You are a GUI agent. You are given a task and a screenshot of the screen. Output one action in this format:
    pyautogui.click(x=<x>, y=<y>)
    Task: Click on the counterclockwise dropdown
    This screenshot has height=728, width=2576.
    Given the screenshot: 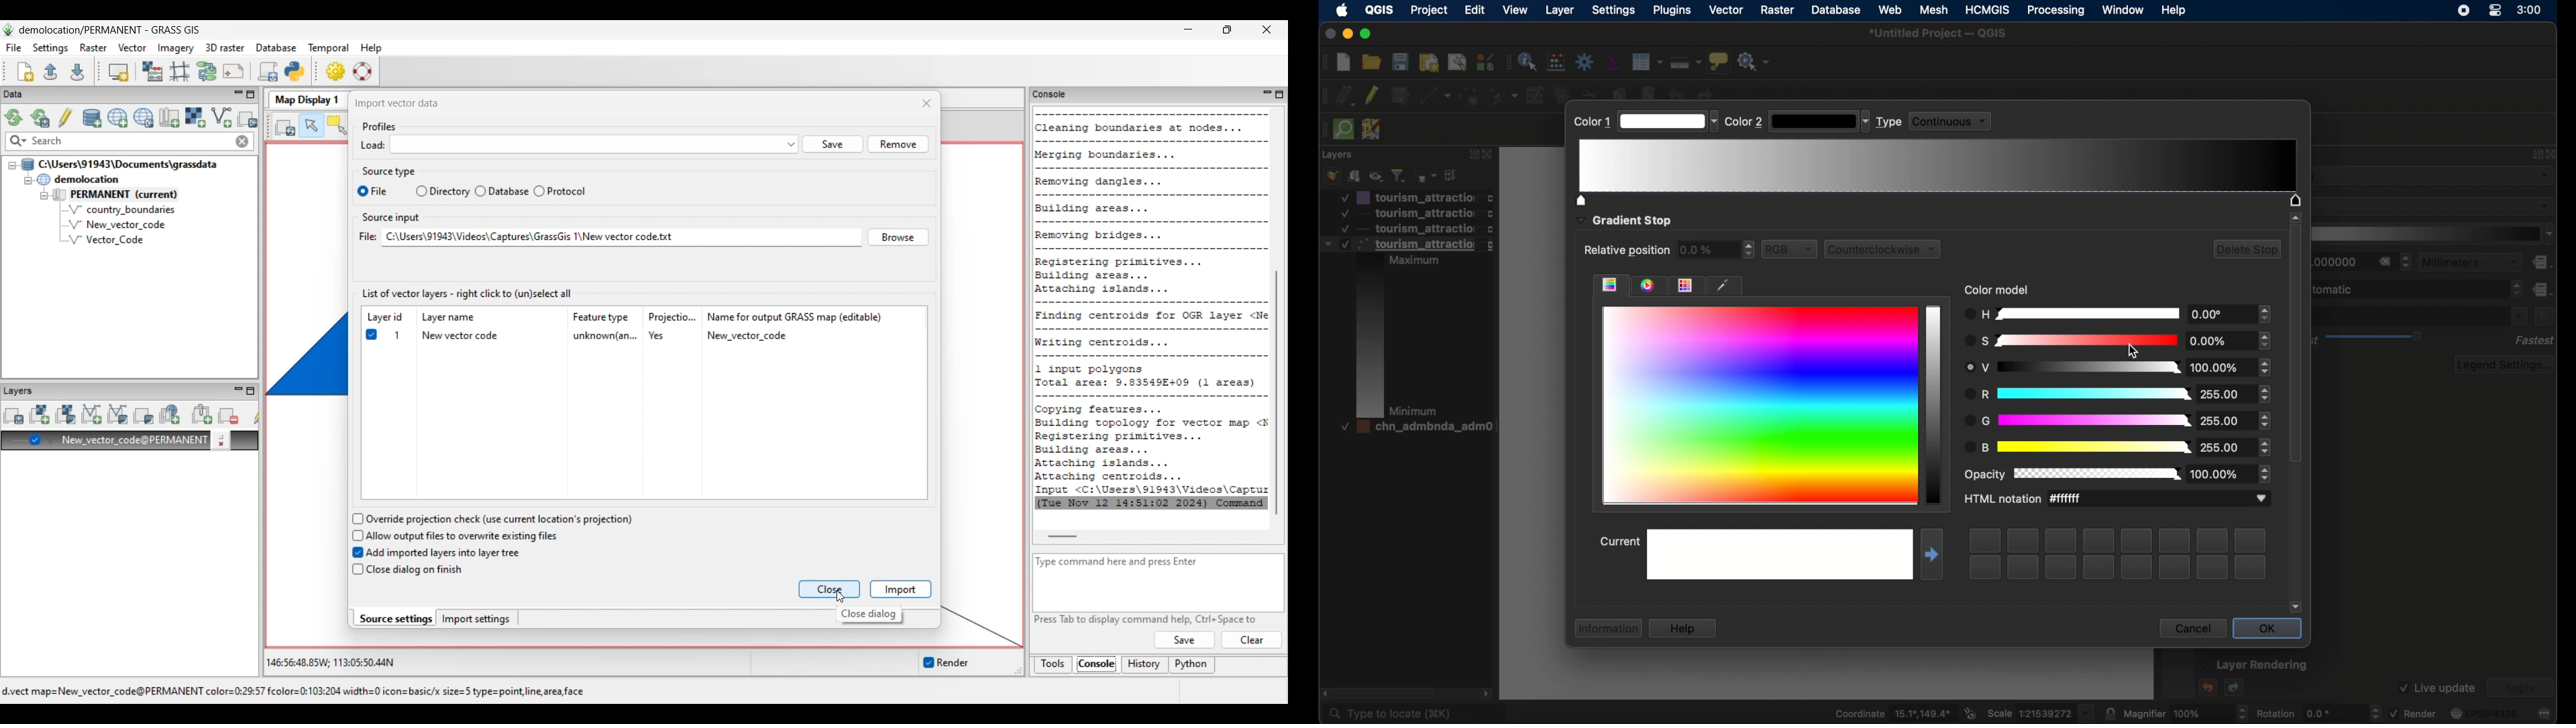 What is the action you would take?
    pyautogui.click(x=1887, y=249)
    